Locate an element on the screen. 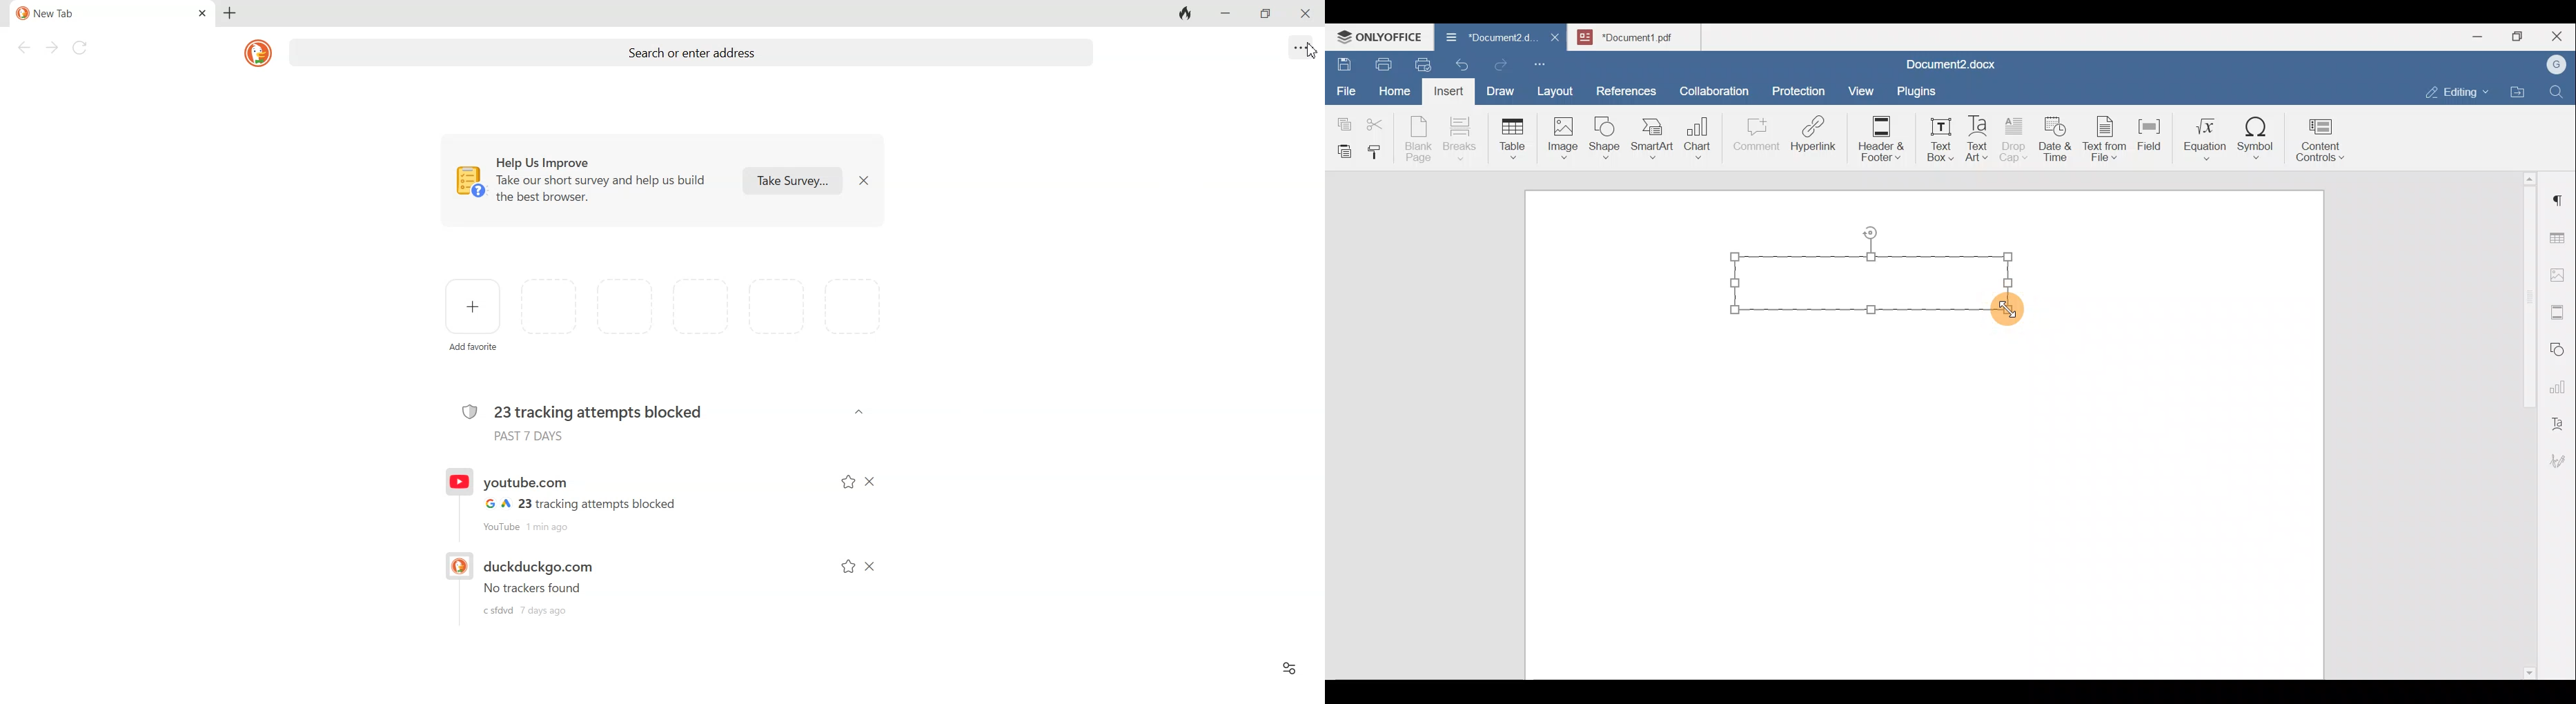 This screenshot has width=2576, height=728. Dismiss is located at coordinates (872, 482).